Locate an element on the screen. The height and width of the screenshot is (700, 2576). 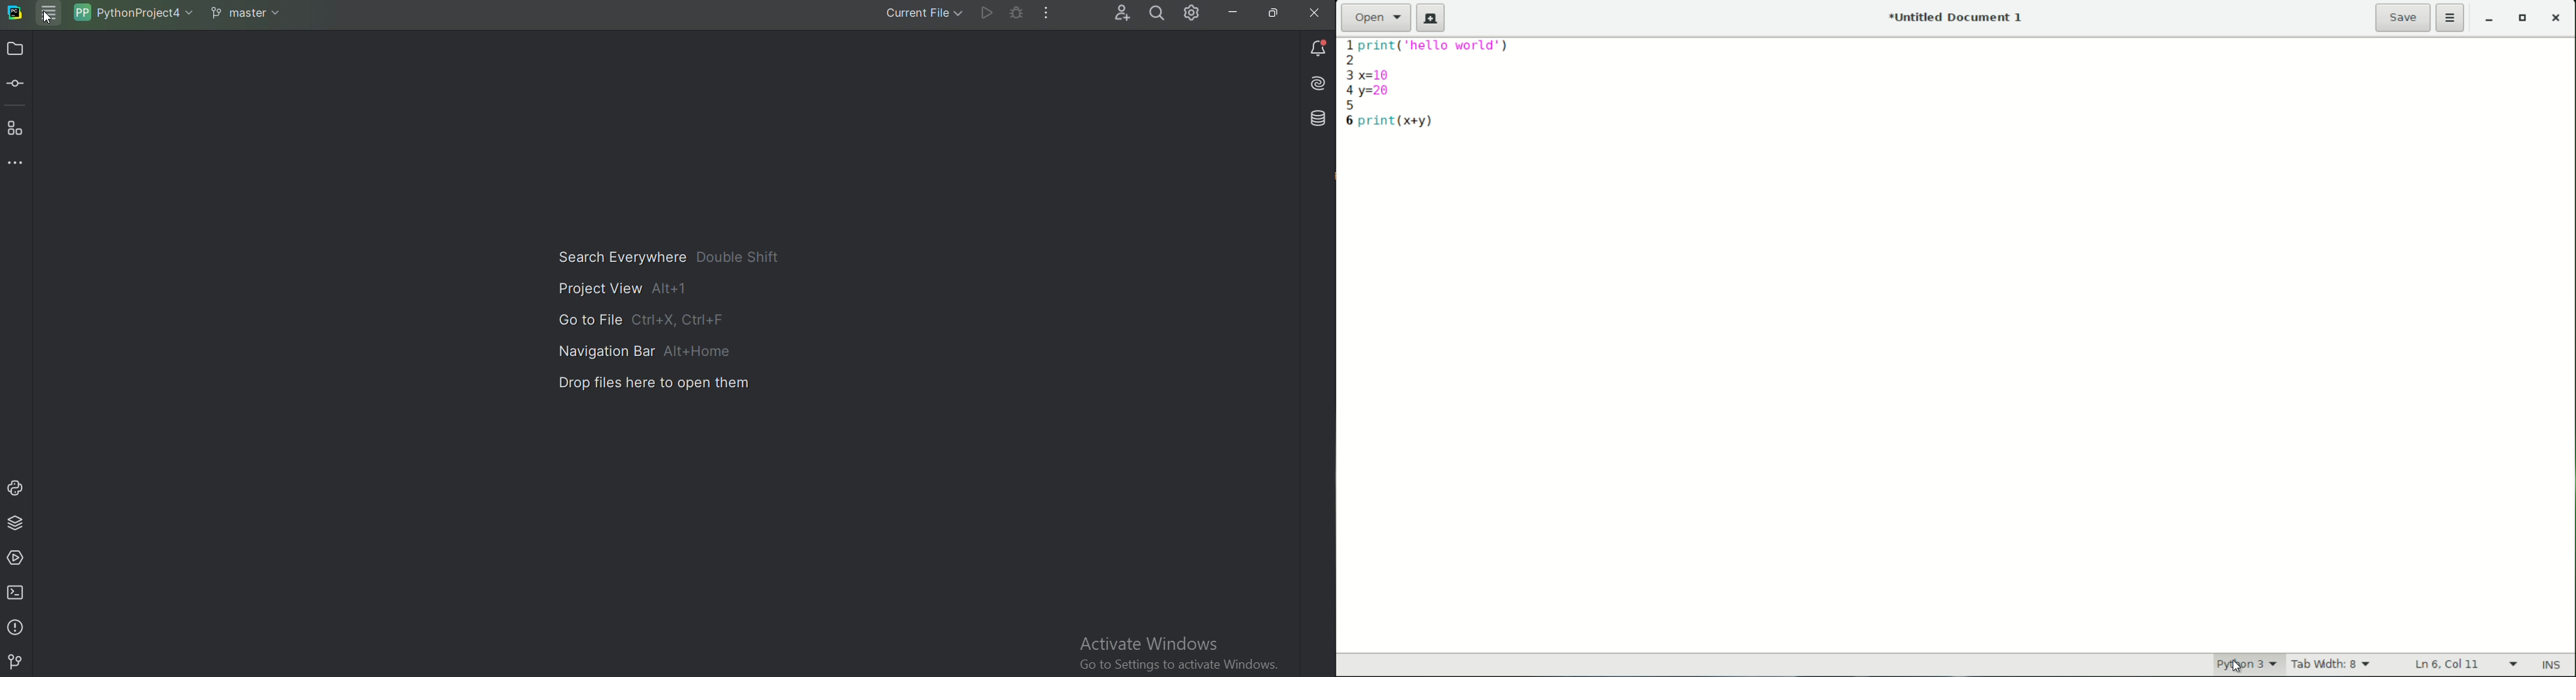
Go to file is located at coordinates (649, 321).